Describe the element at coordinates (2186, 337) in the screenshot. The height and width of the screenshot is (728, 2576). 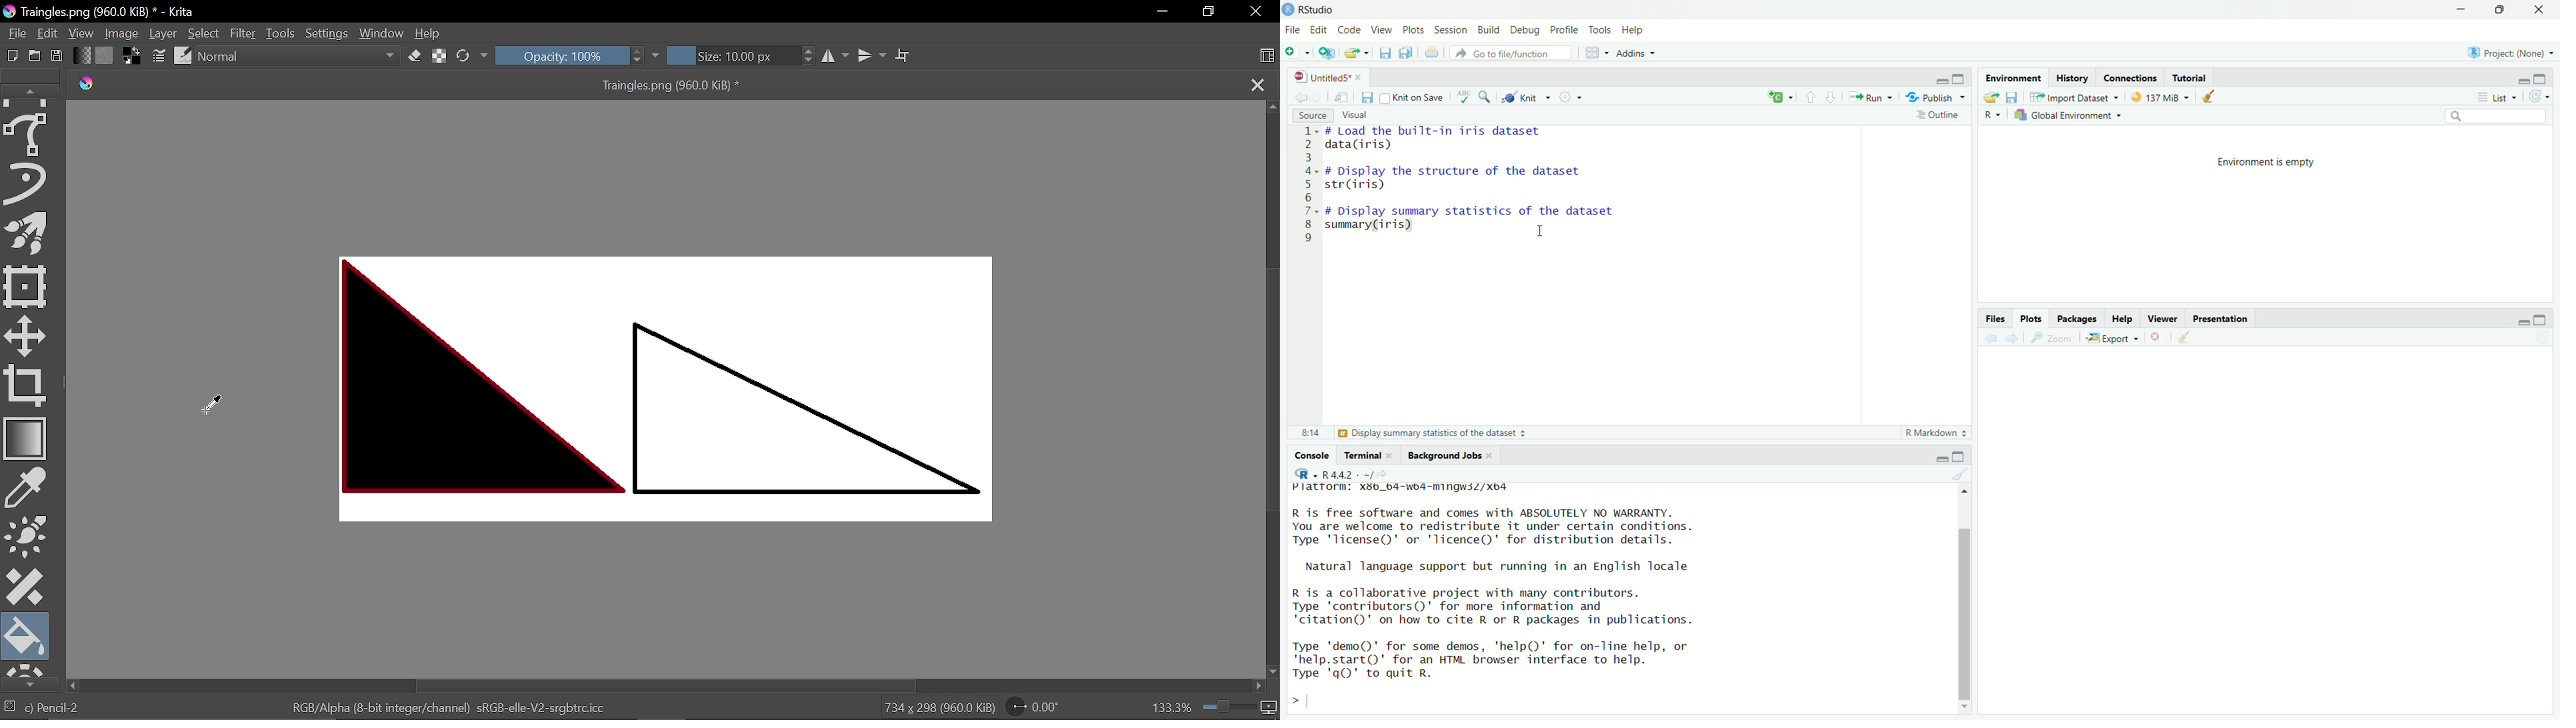
I see `Clear` at that location.